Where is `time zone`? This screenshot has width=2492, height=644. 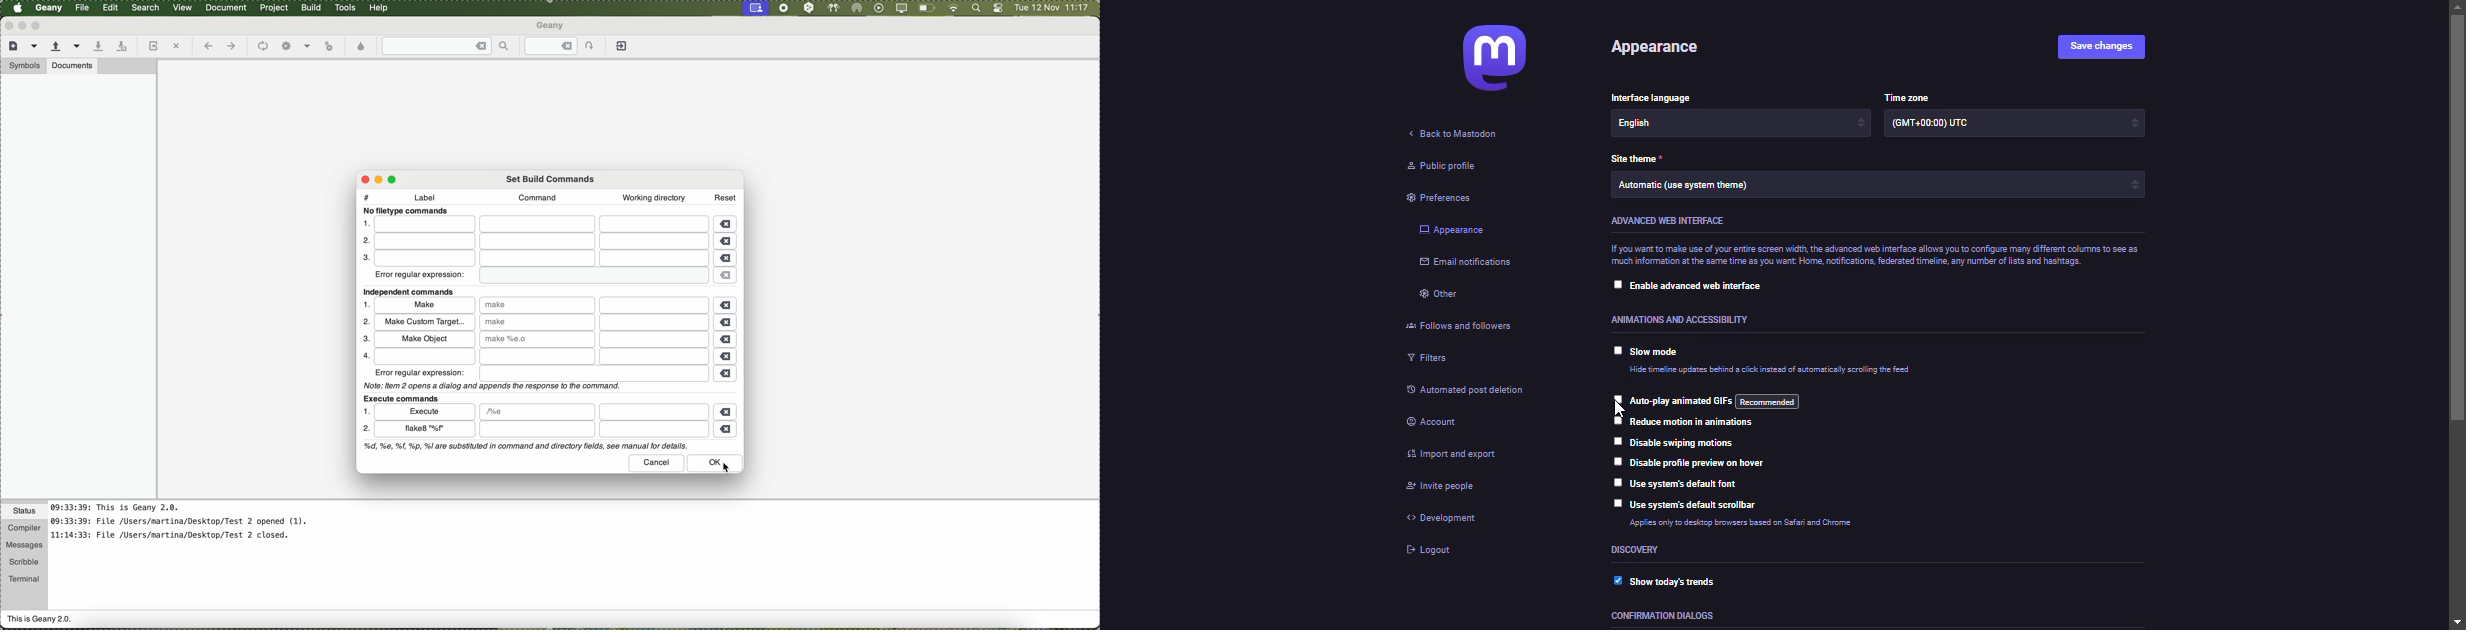 time zone is located at coordinates (1944, 125).